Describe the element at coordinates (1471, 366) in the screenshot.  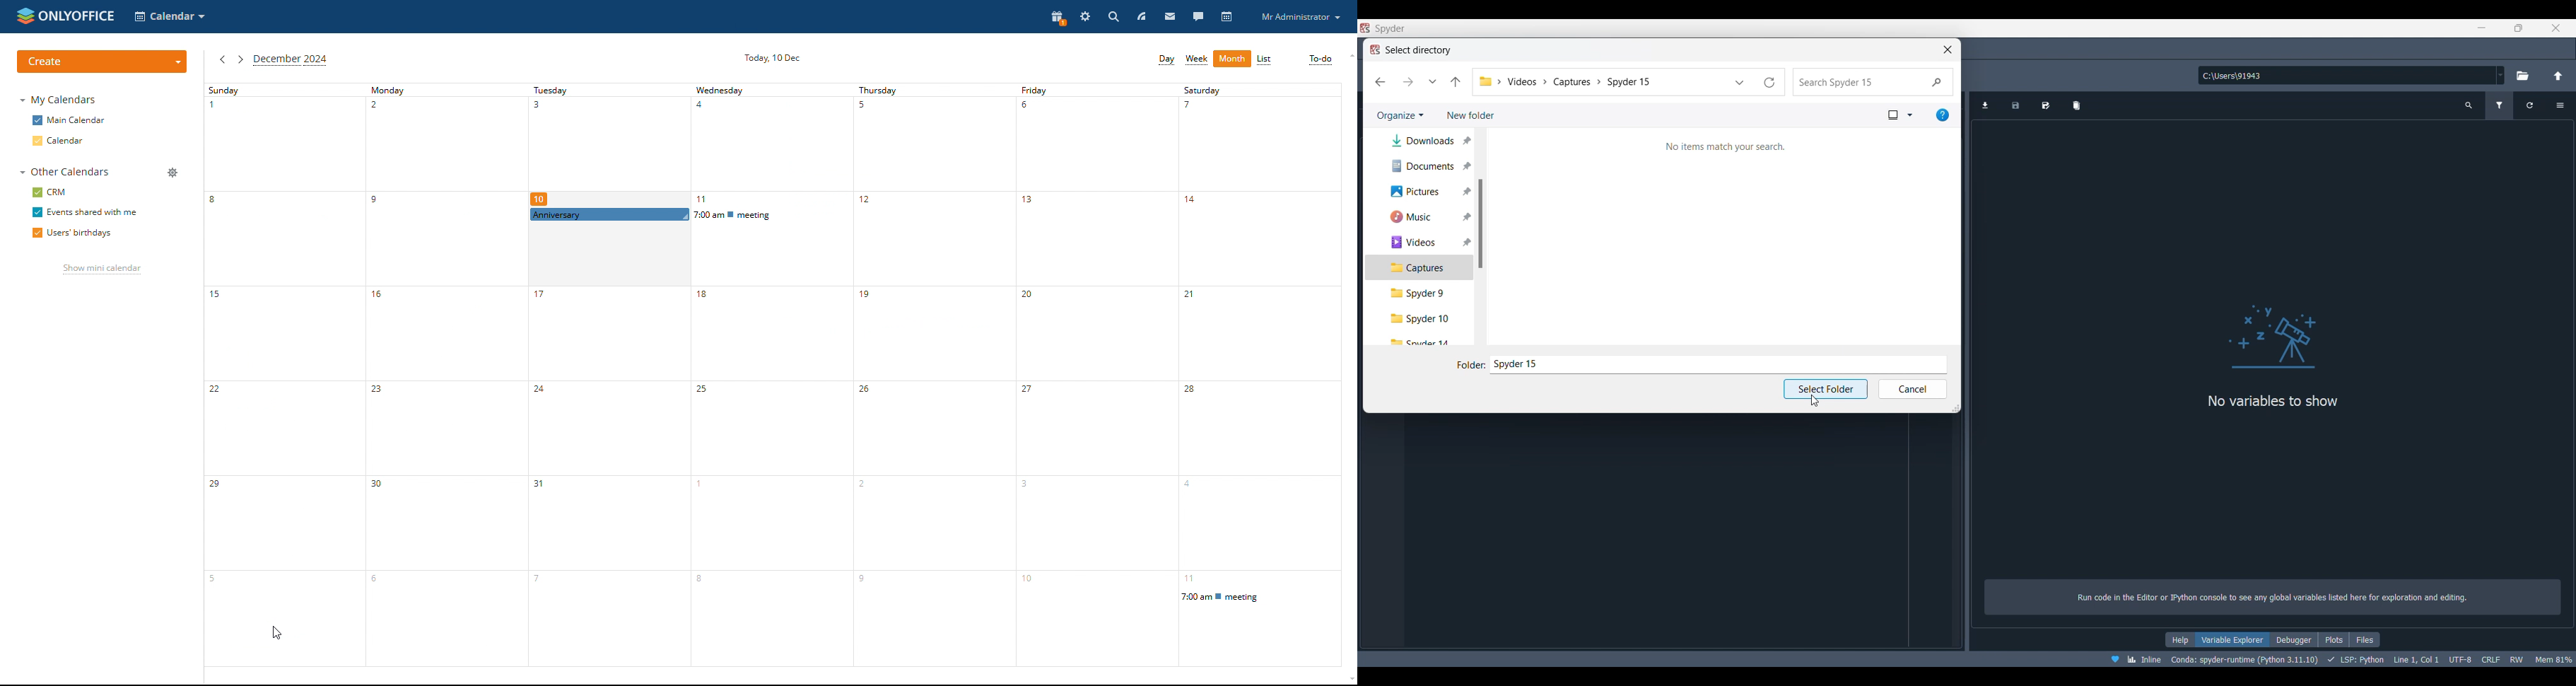
I see `Indicates text box for folder name` at that location.